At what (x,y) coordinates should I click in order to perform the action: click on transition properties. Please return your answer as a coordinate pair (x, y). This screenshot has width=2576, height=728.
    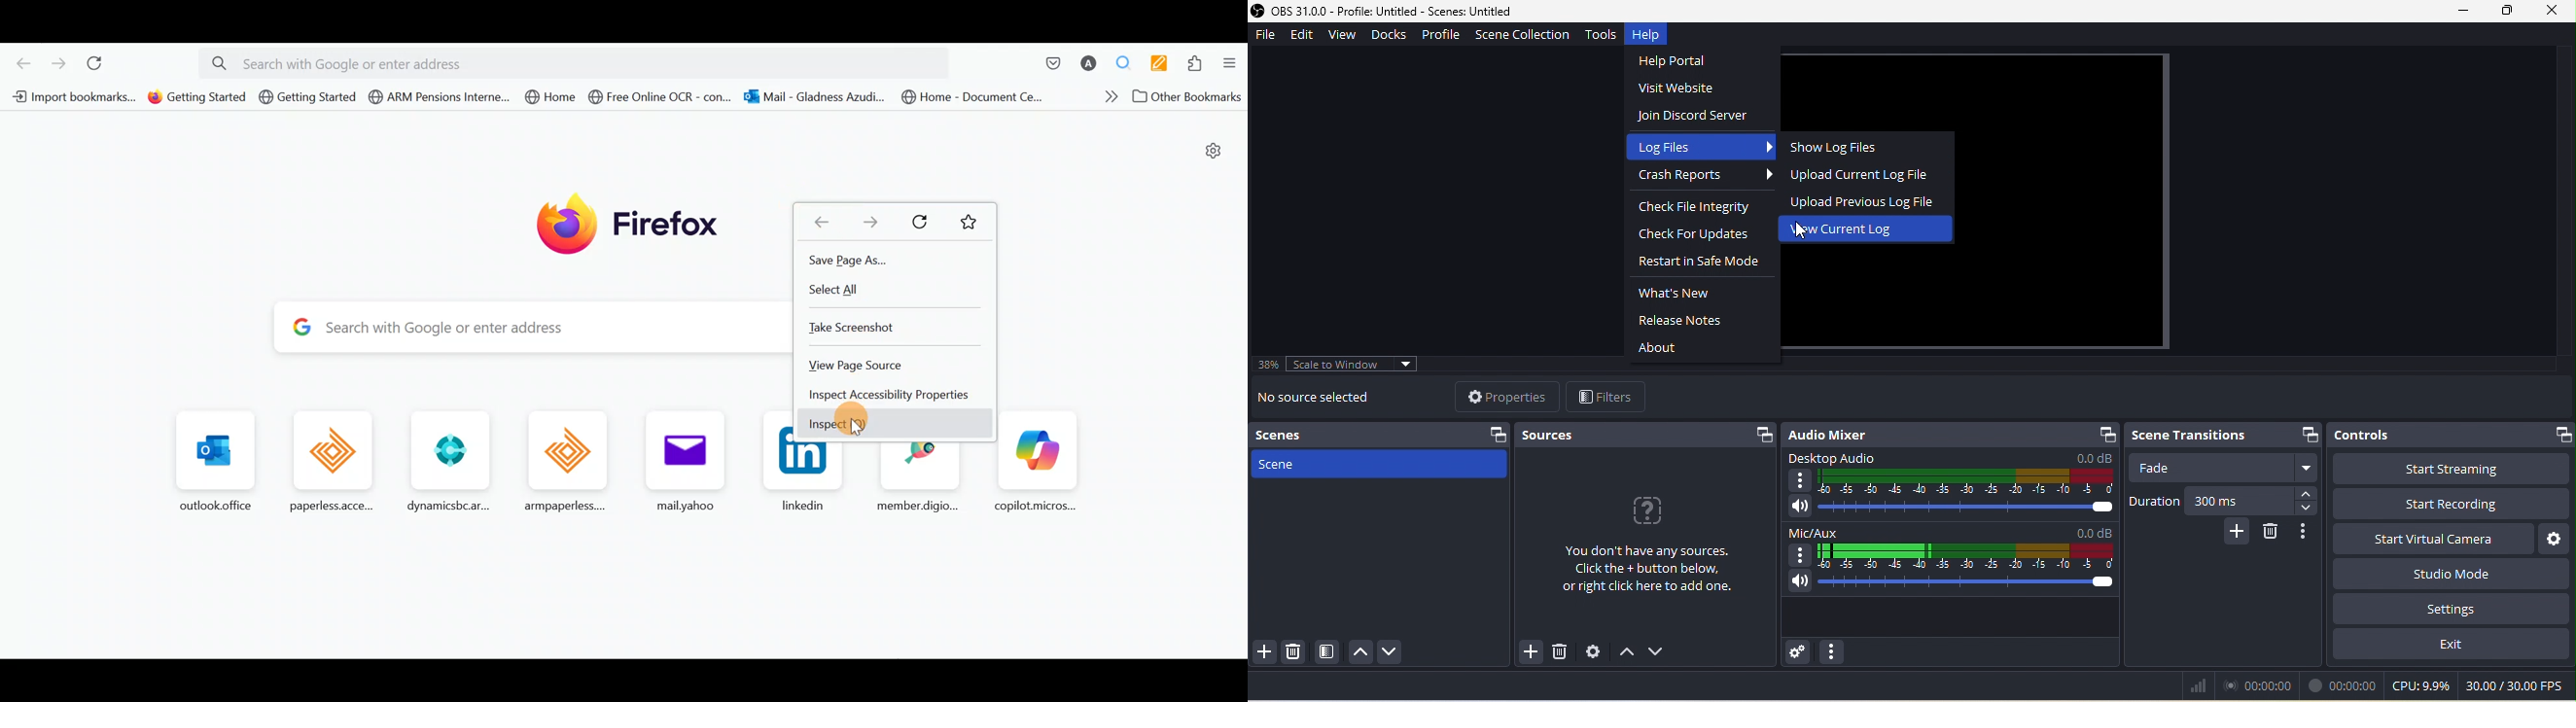
    Looking at the image, I should click on (2309, 533).